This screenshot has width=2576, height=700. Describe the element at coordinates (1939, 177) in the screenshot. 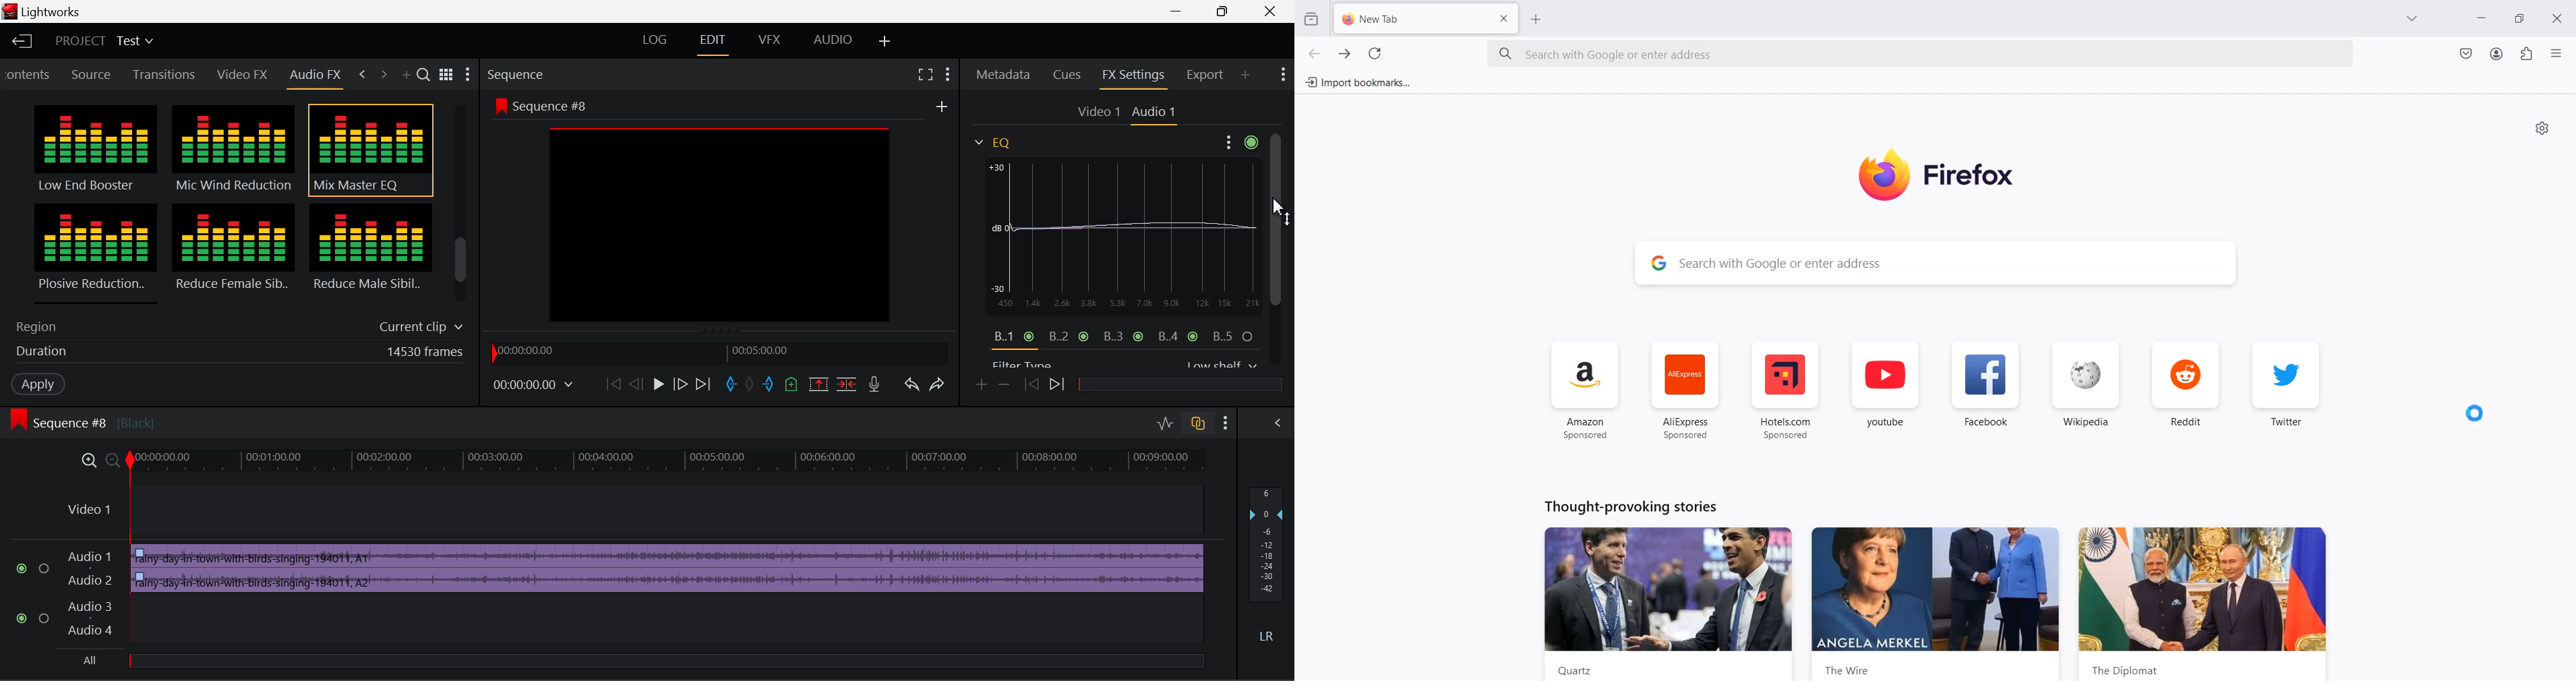

I see `Logo` at that location.